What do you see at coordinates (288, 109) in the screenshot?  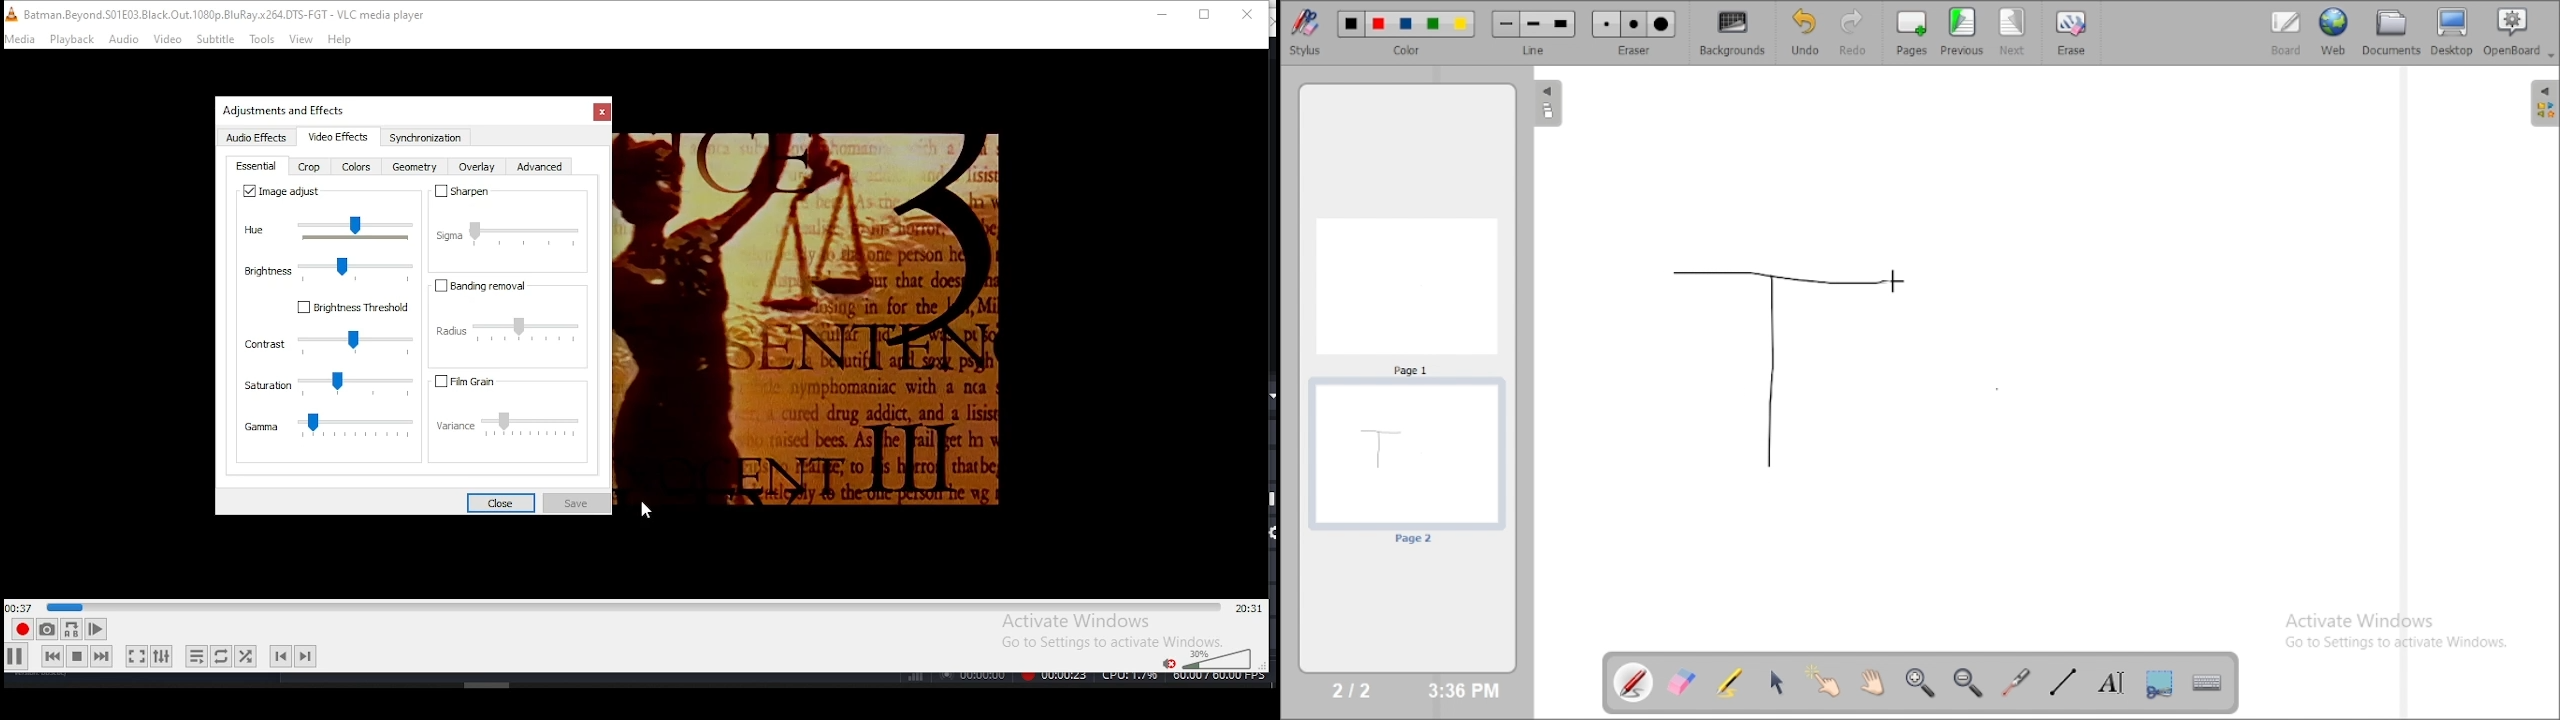 I see `` at bounding box center [288, 109].